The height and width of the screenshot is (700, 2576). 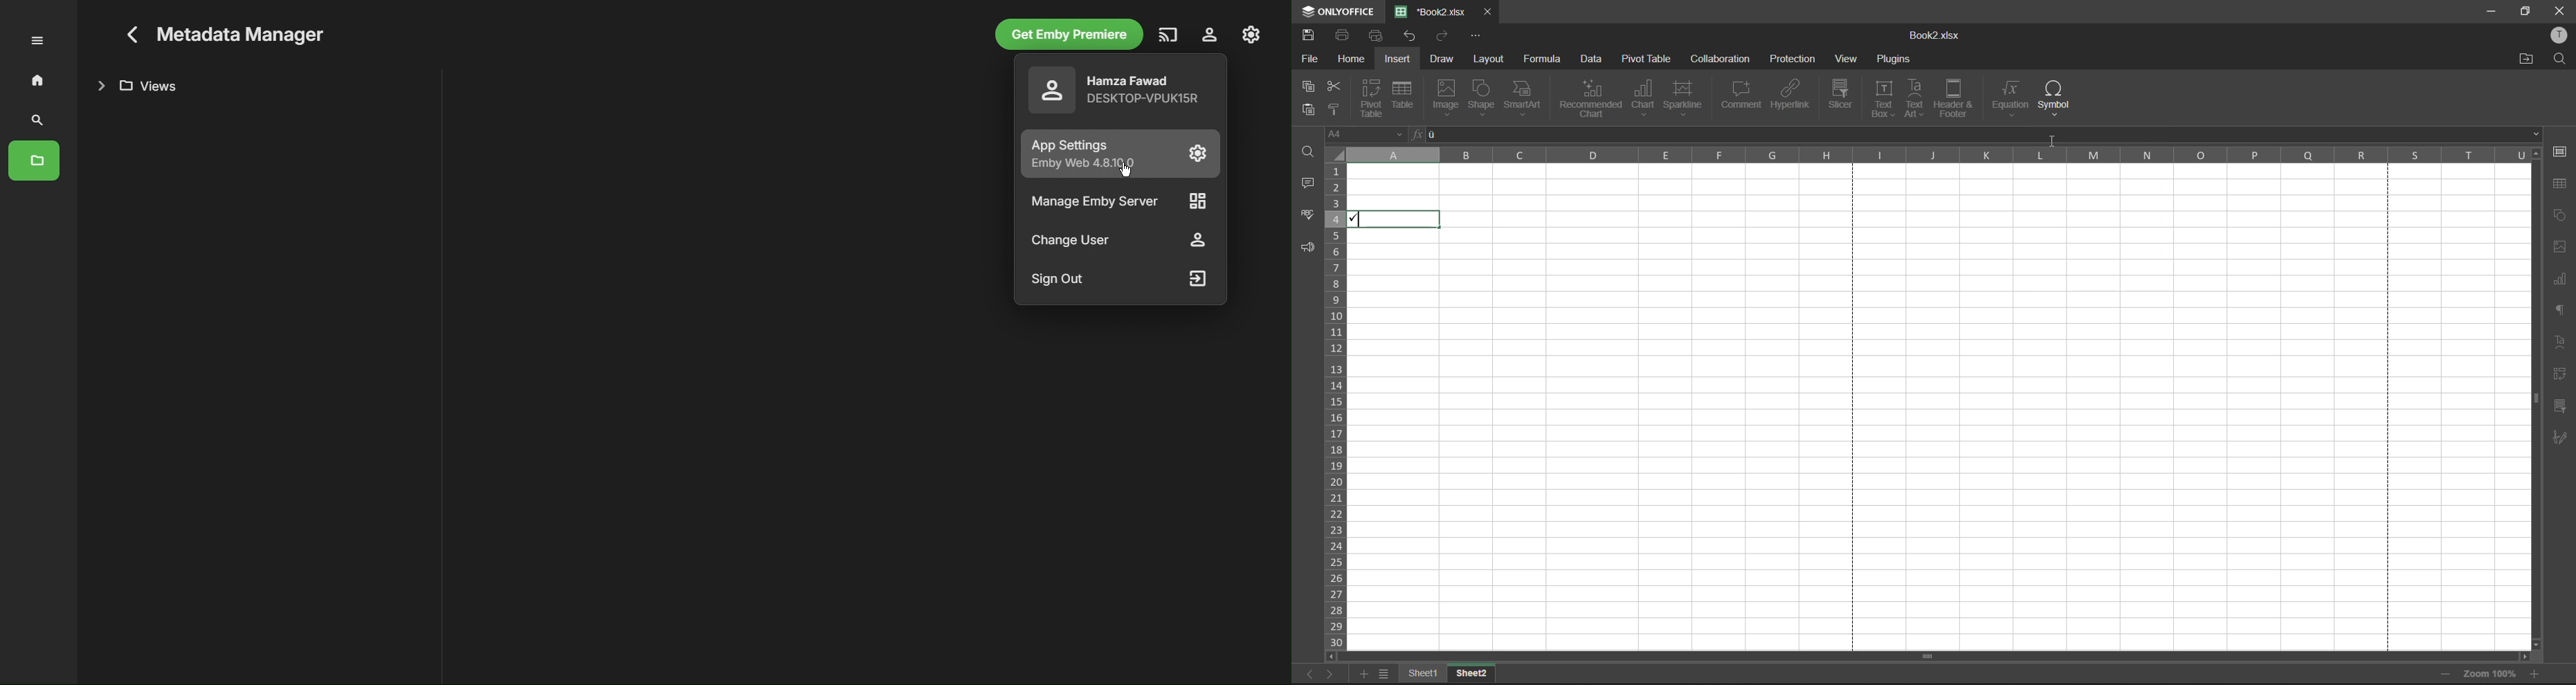 What do you see at coordinates (1342, 33) in the screenshot?
I see `print` at bounding box center [1342, 33].